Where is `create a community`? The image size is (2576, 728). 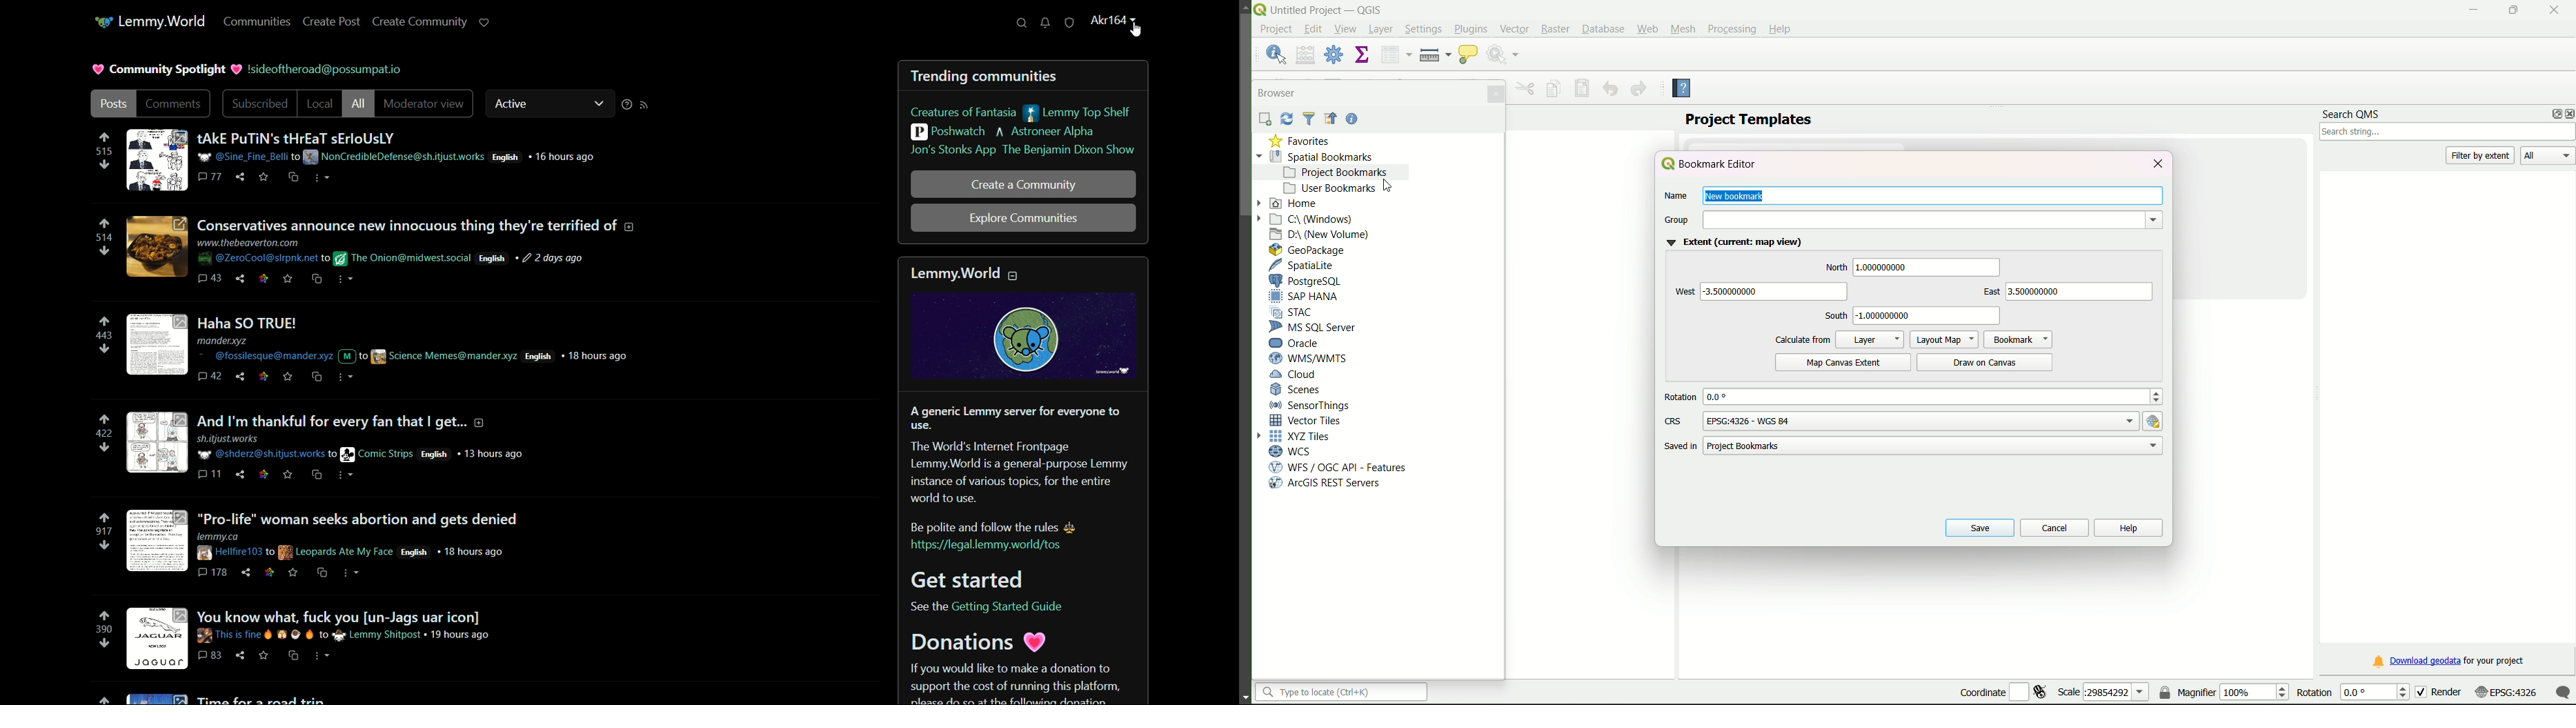
create a community is located at coordinates (1026, 185).